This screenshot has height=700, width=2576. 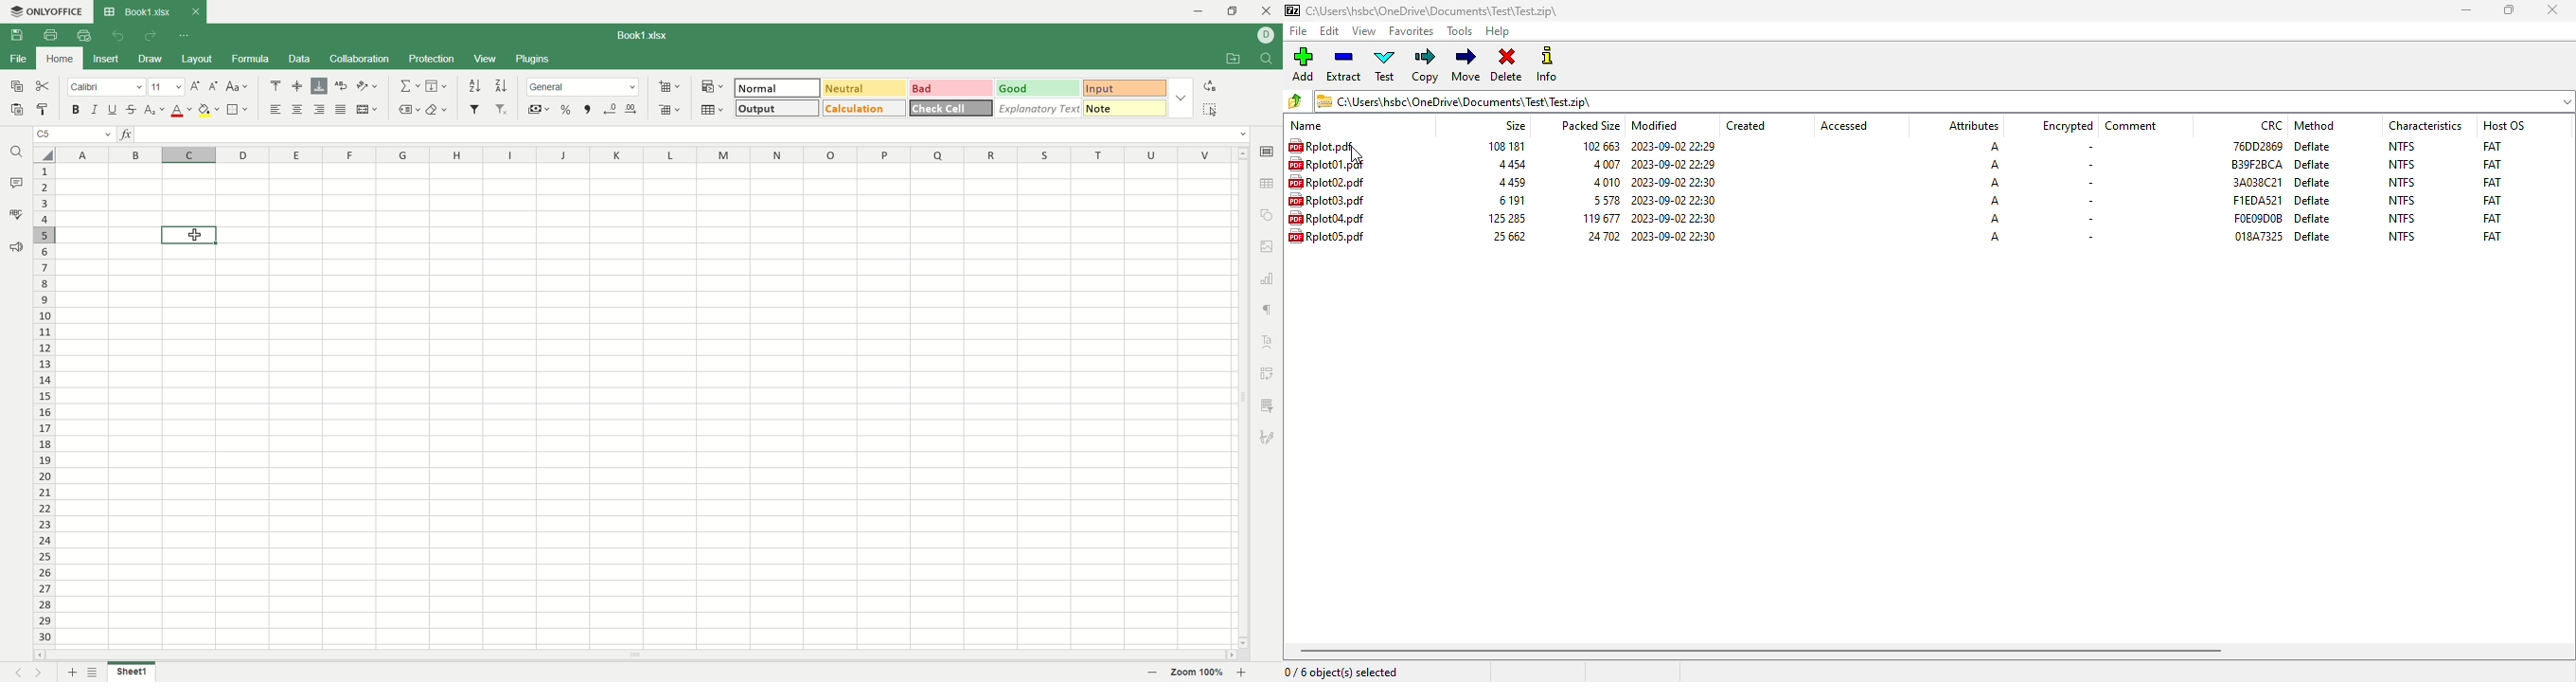 I want to click on CRC, so click(x=2256, y=145).